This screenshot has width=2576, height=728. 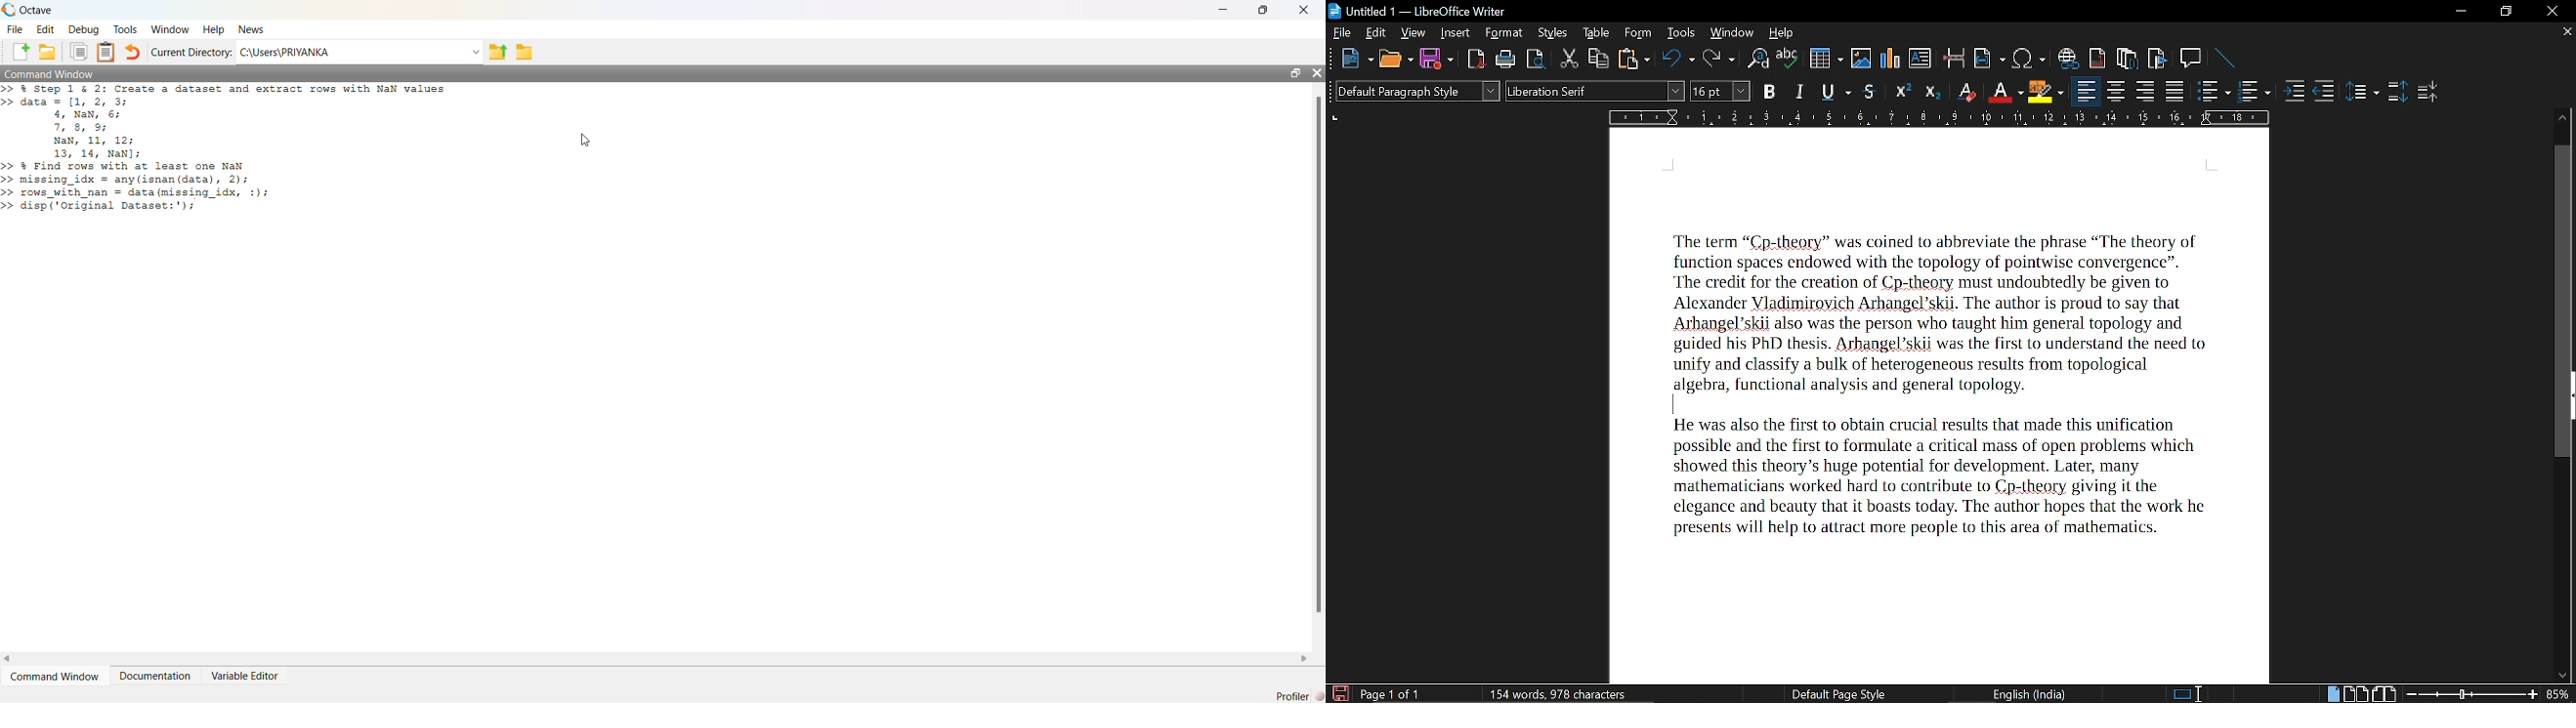 What do you see at coordinates (2147, 92) in the screenshot?
I see `Allign right` at bounding box center [2147, 92].